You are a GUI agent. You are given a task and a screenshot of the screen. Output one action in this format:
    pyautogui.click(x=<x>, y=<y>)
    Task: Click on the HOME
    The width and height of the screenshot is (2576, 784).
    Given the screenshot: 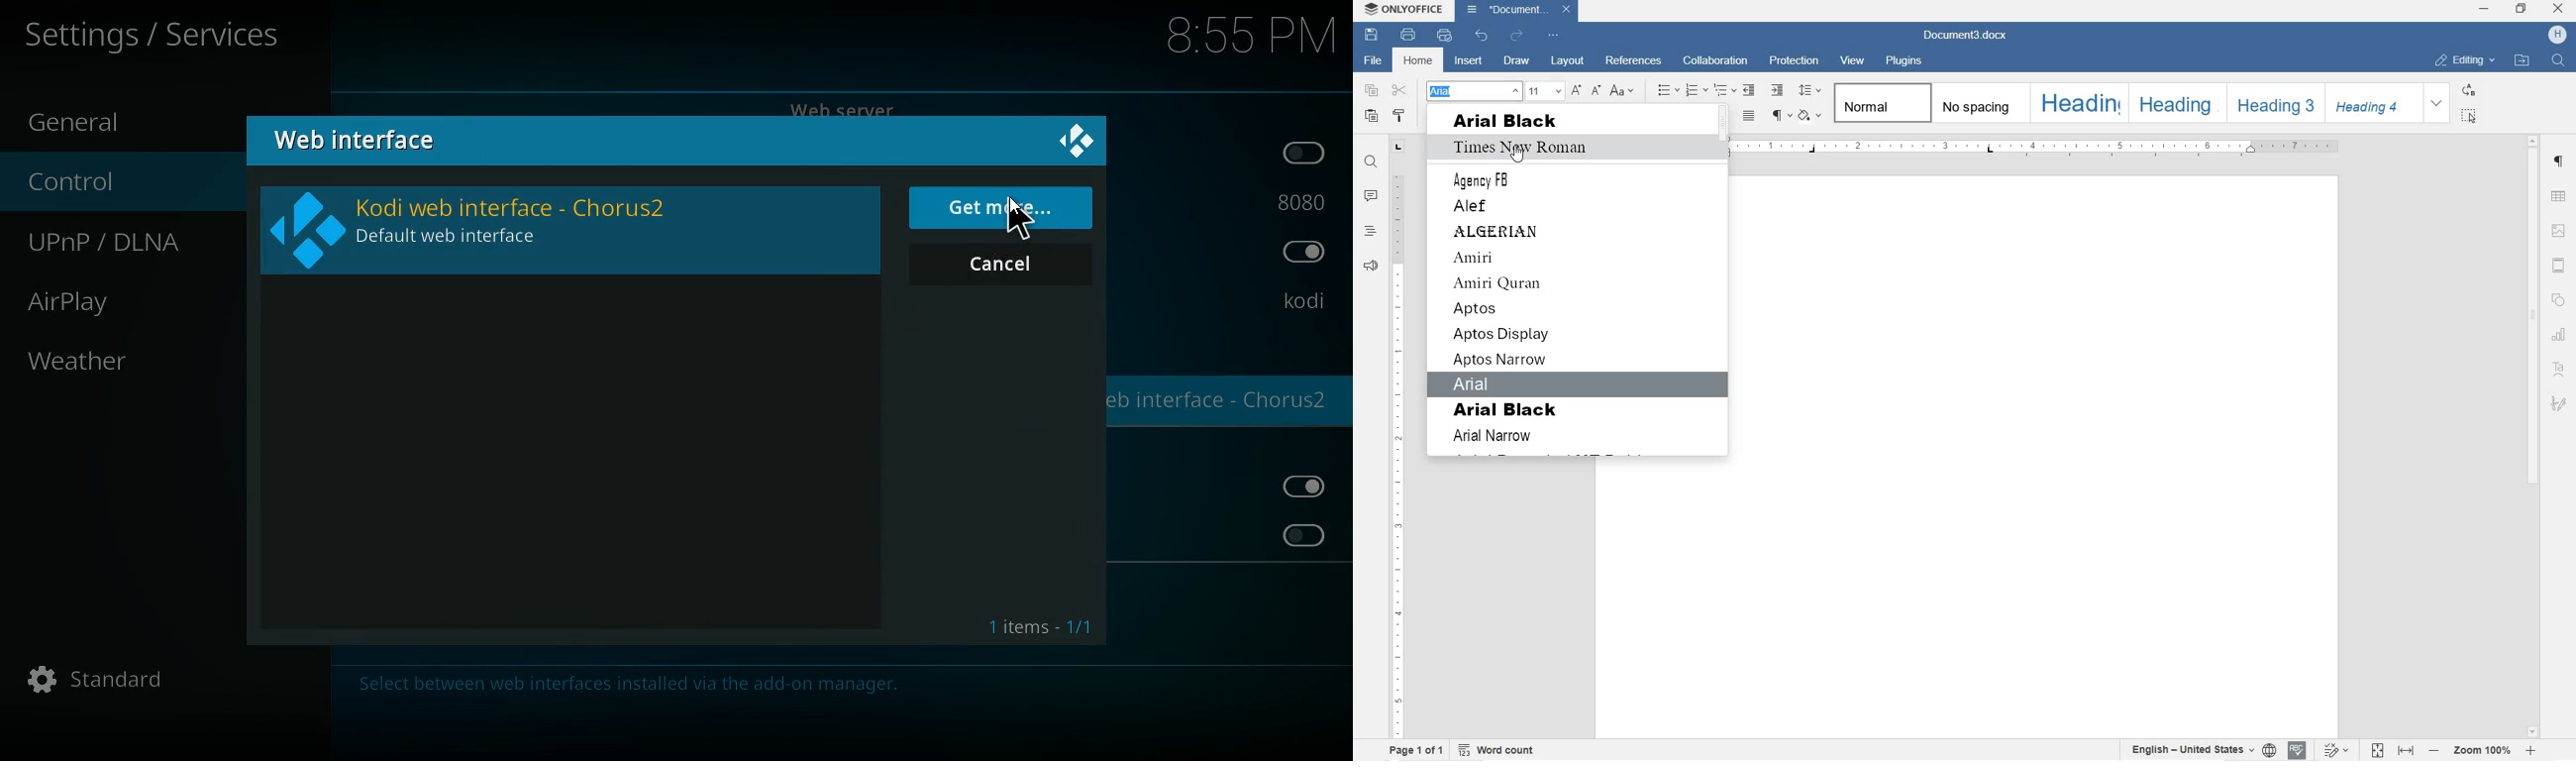 What is the action you would take?
    pyautogui.click(x=1418, y=61)
    